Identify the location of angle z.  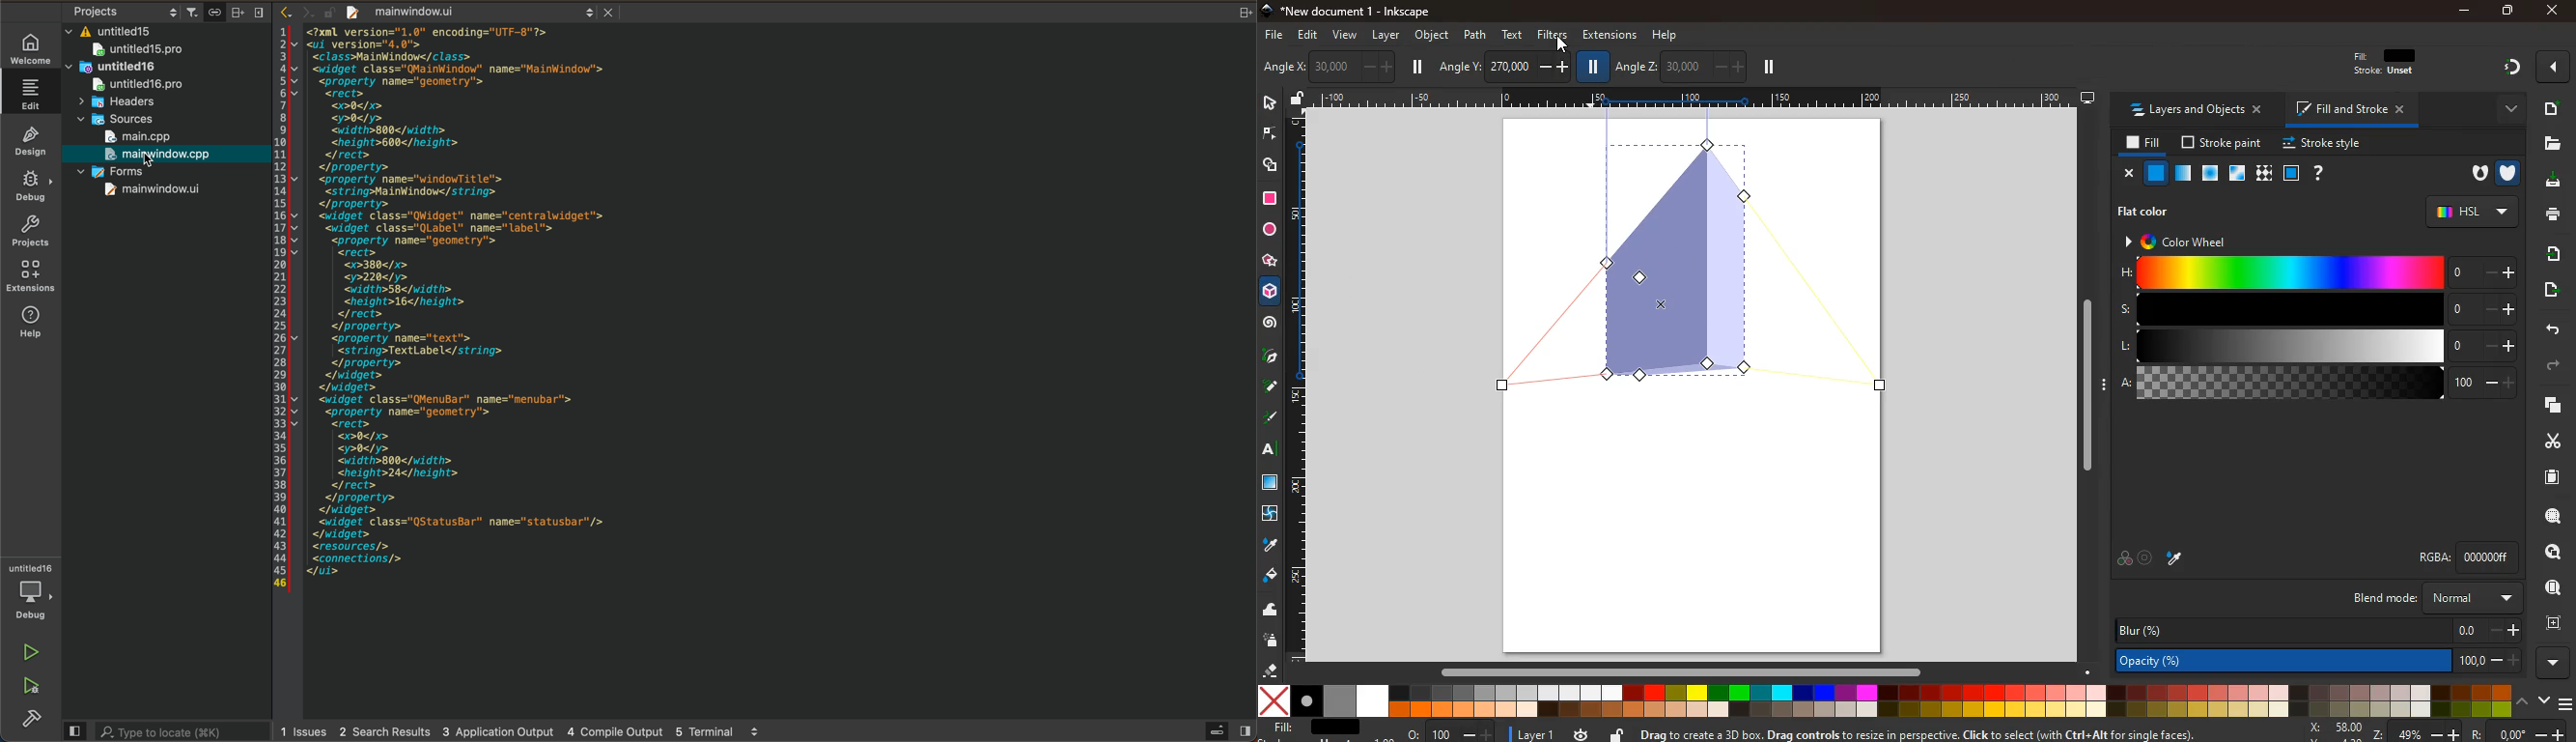
(1679, 66).